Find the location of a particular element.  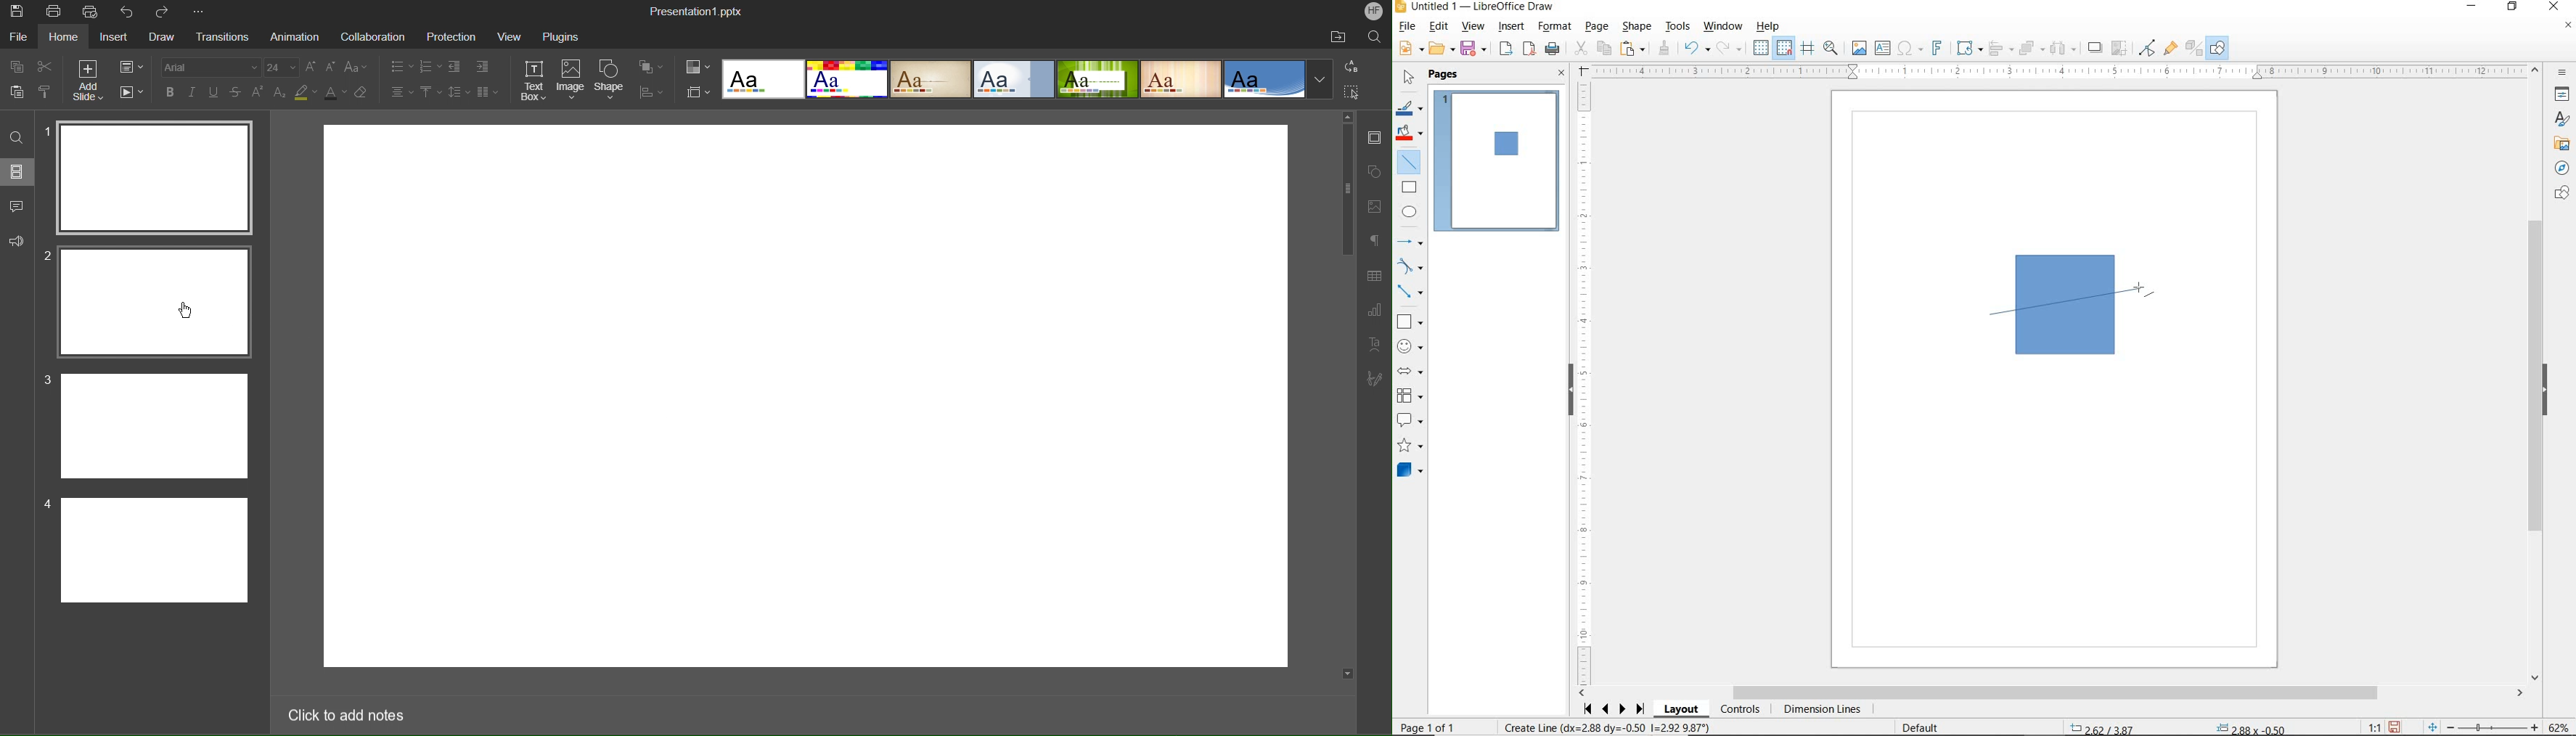

Arrange is located at coordinates (650, 66).